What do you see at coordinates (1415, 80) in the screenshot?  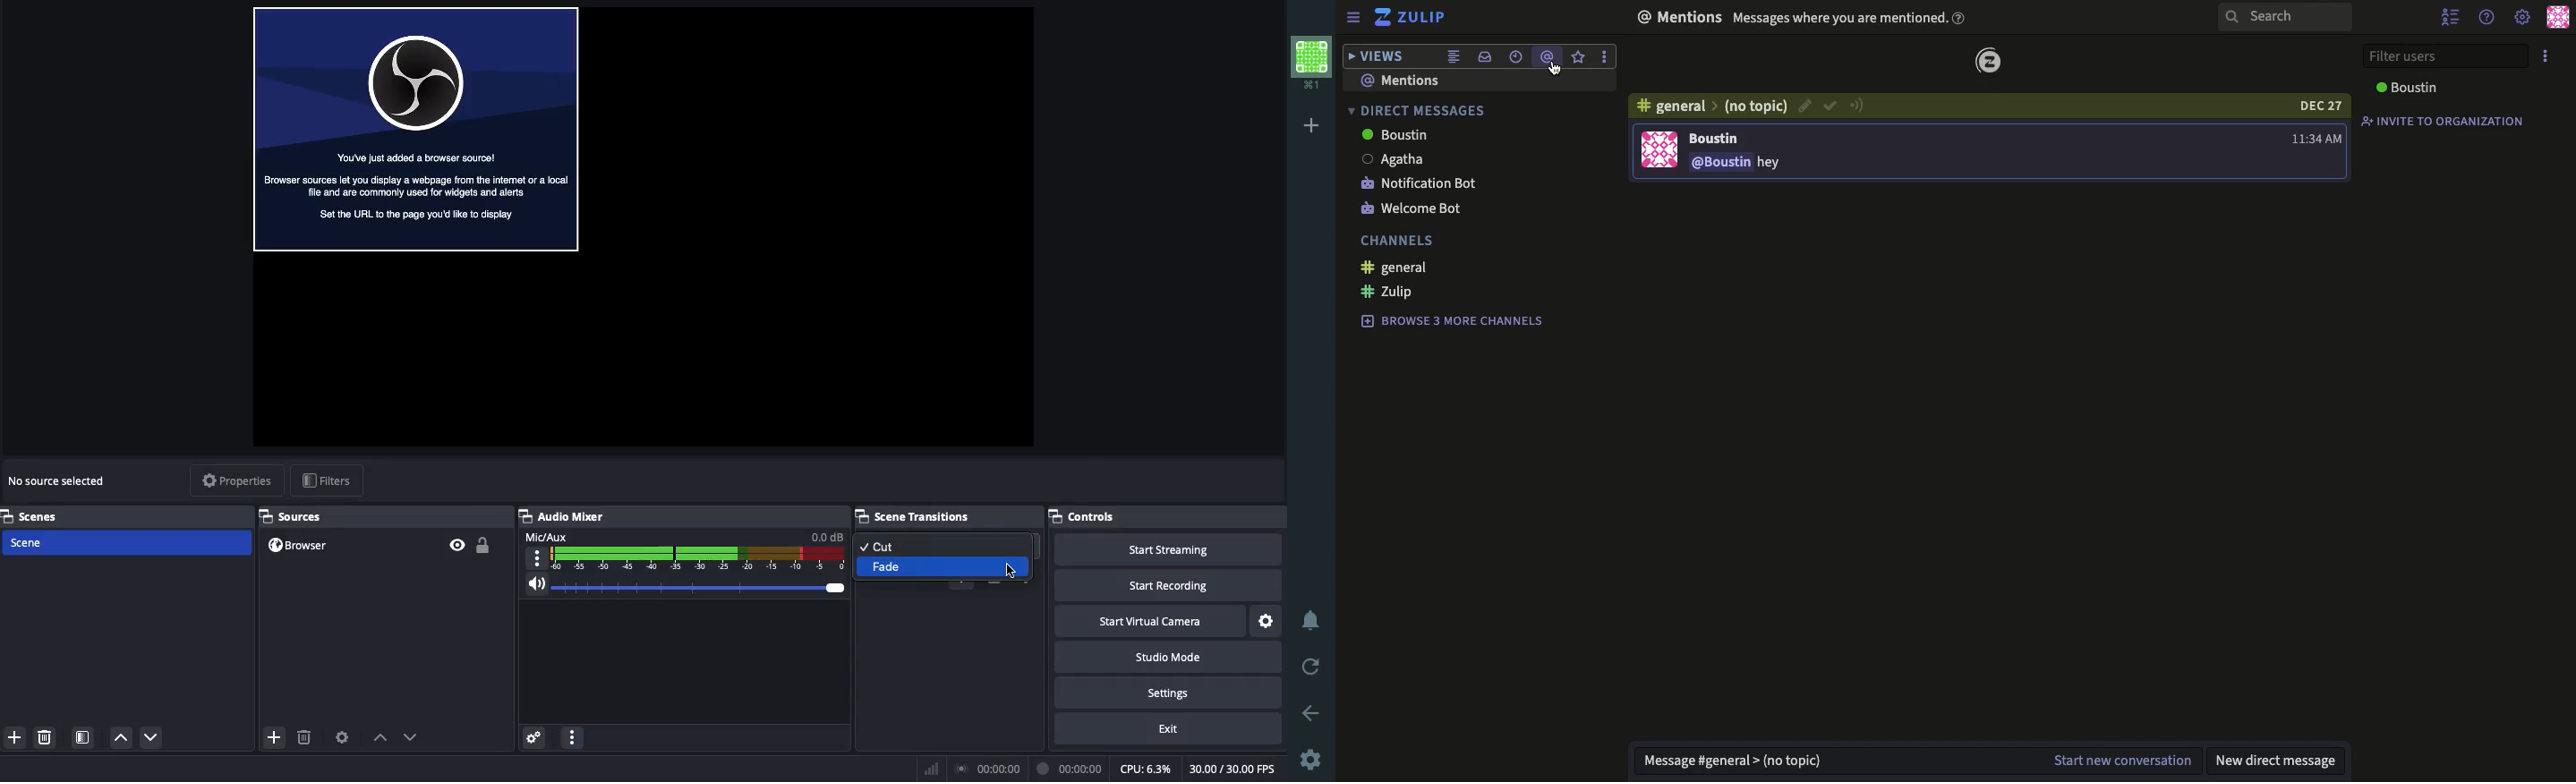 I see `mentions` at bounding box center [1415, 80].